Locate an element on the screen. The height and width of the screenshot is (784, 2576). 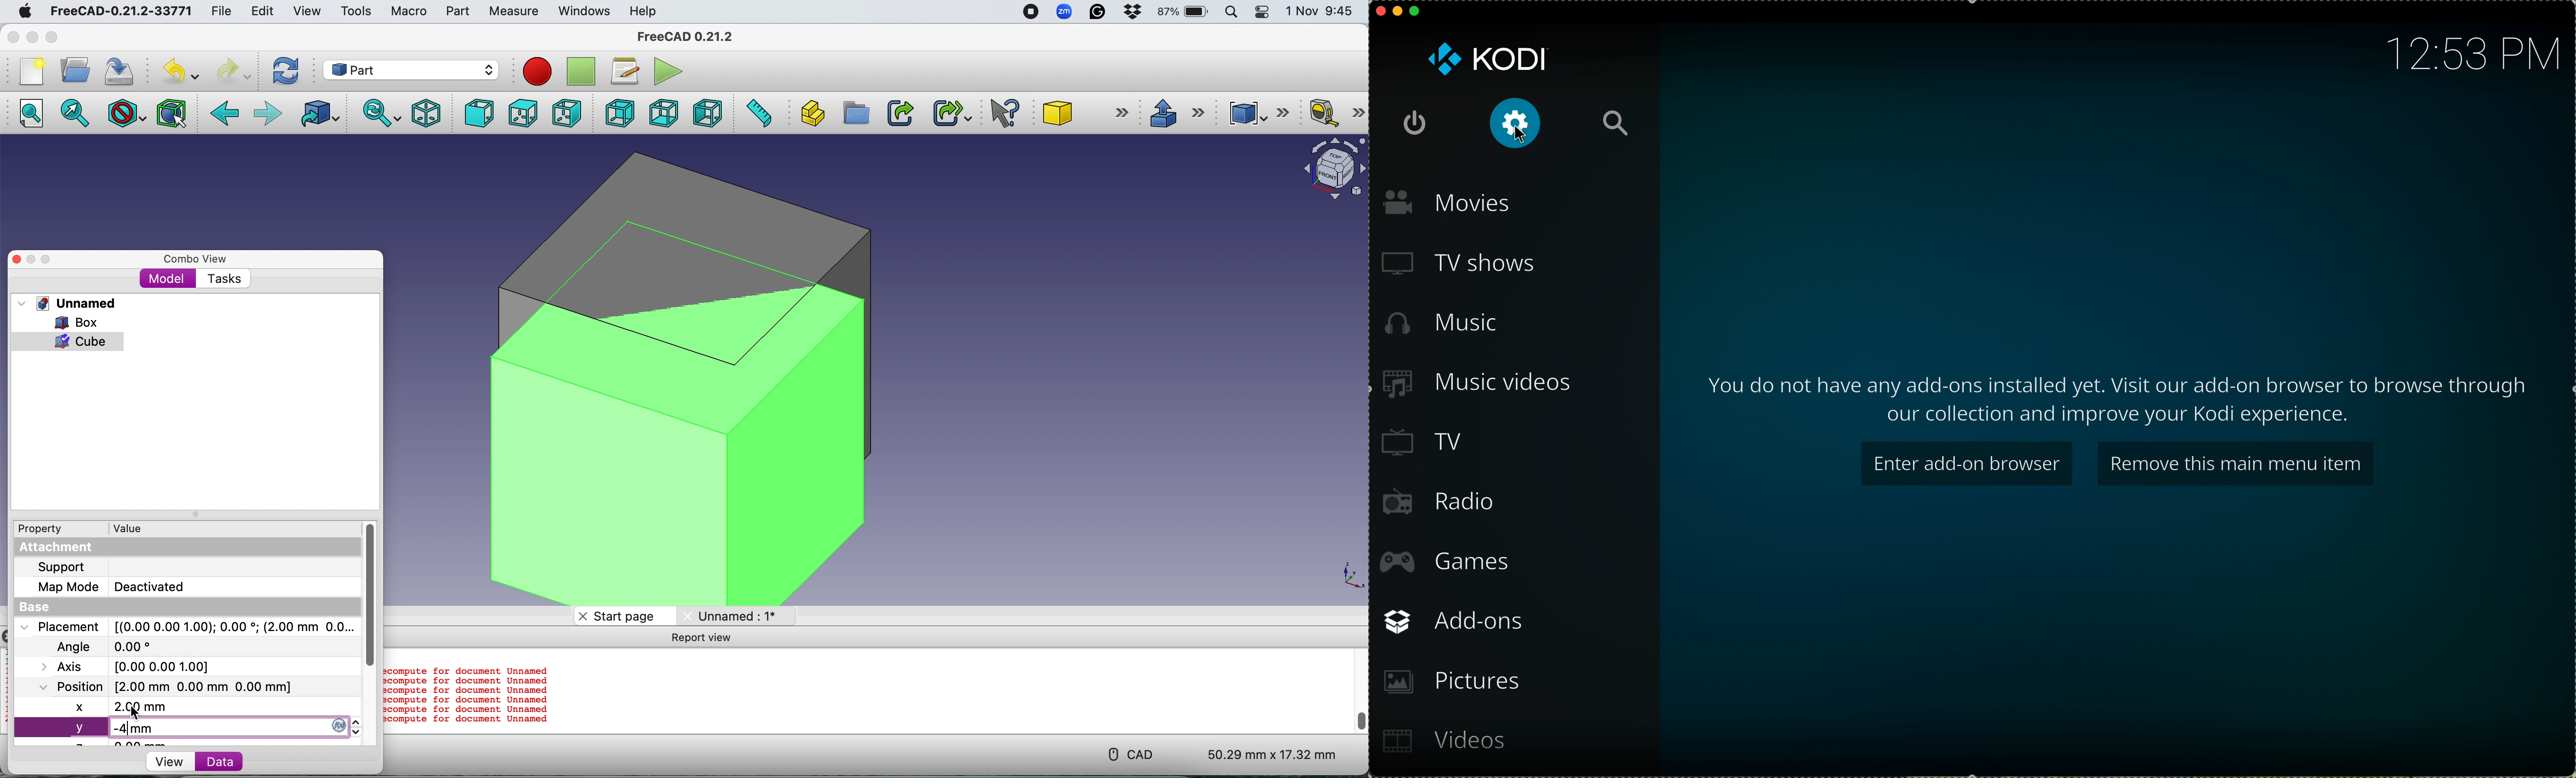
Zoom is located at coordinates (1065, 13).